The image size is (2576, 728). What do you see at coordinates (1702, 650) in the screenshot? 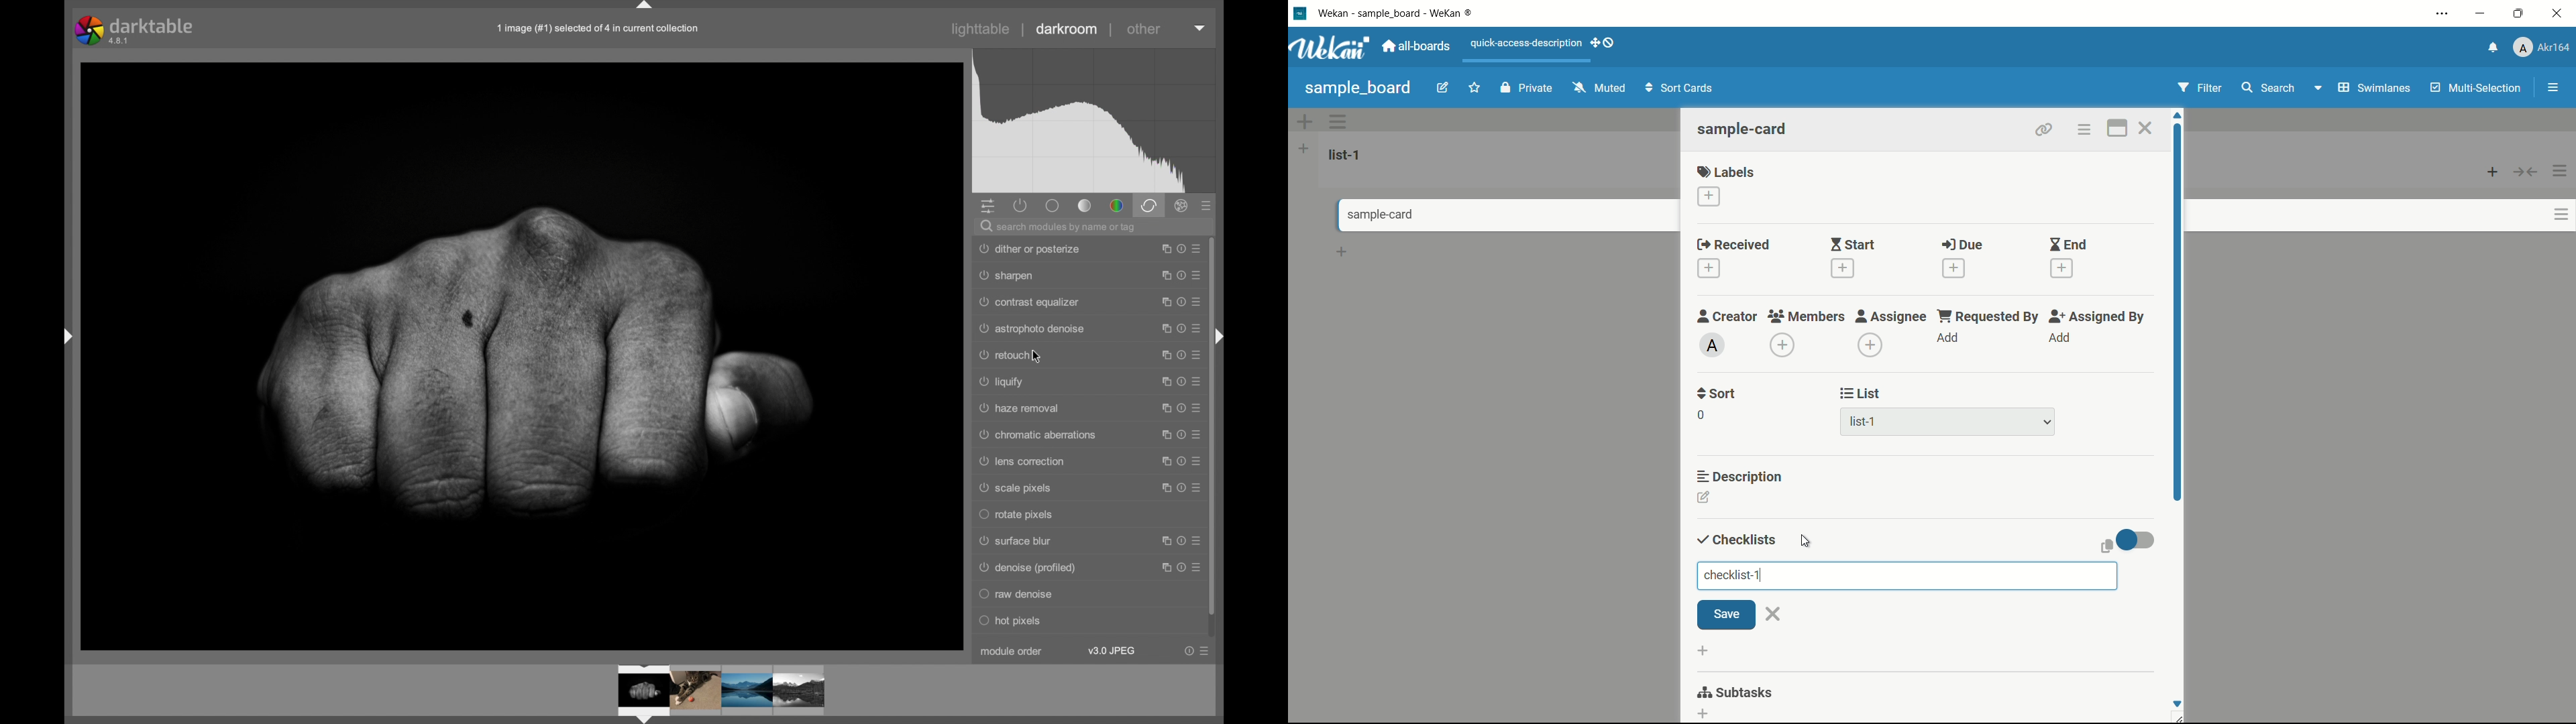
I see `add checklist` at bounding box center [1702, 650].